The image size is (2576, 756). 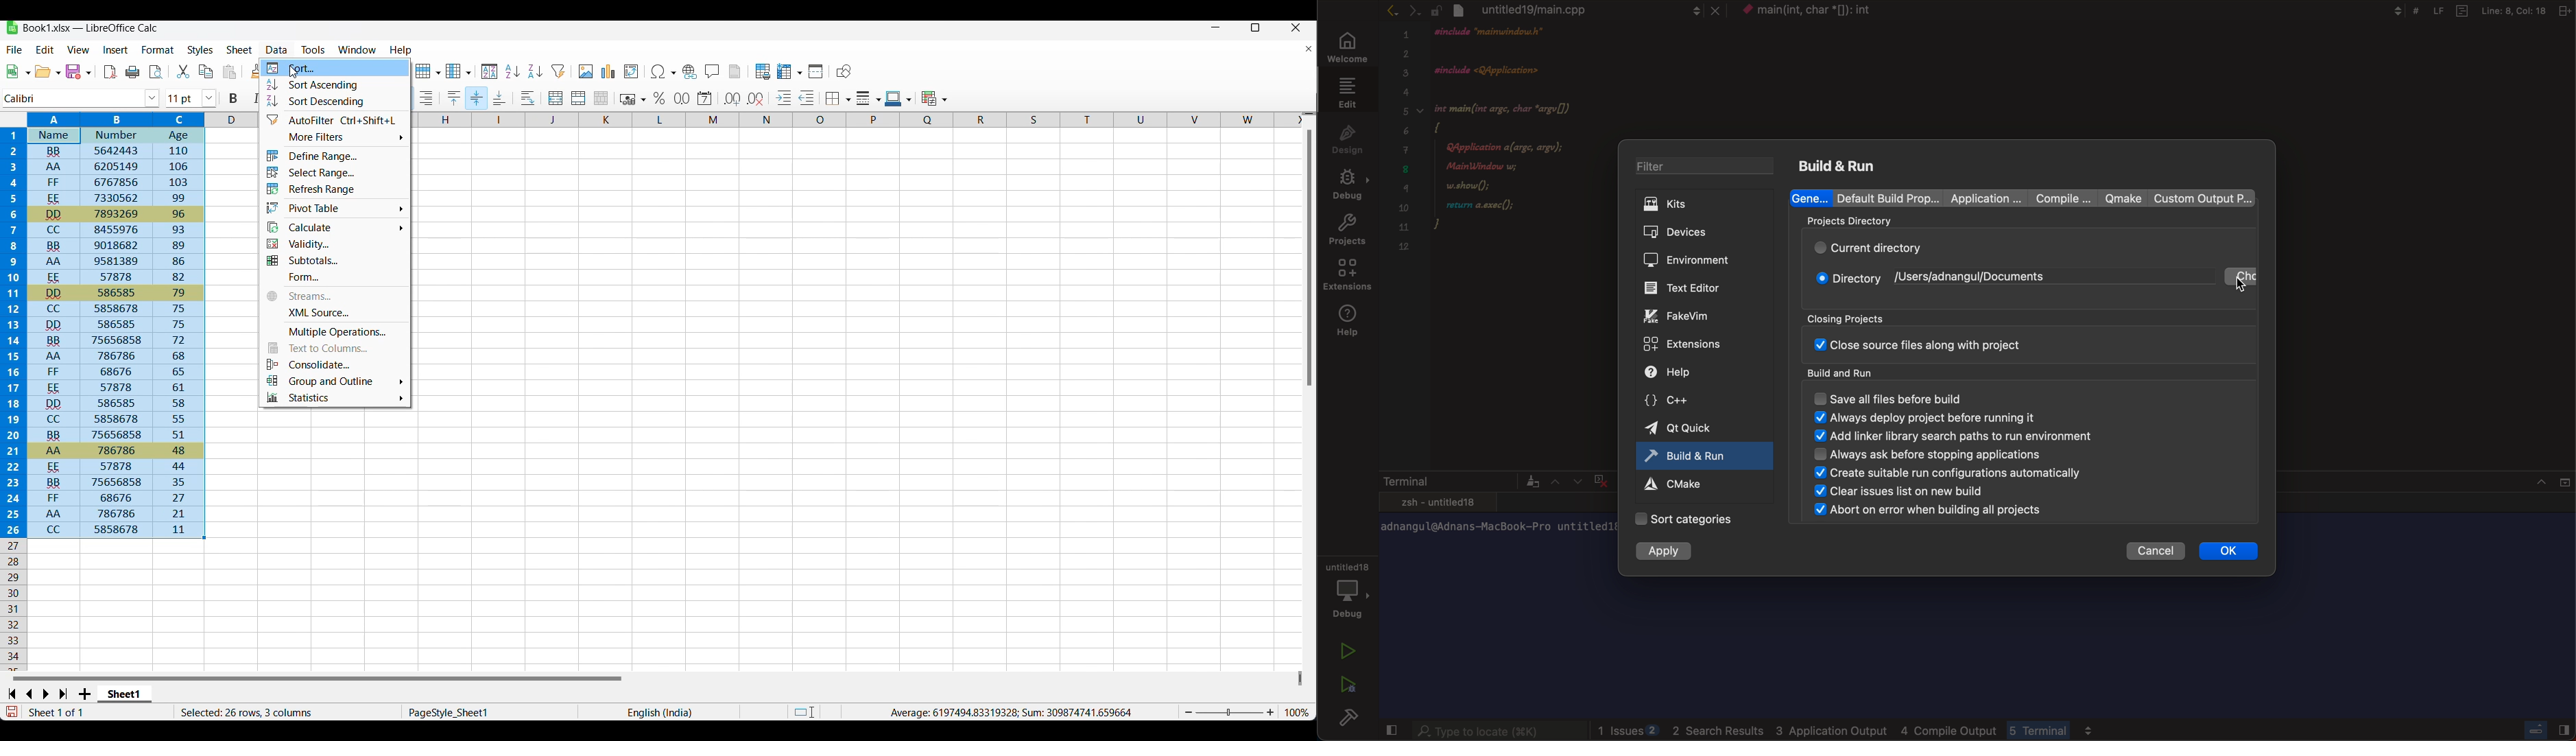 I want to click on kits, so click(x=1704, y=203).